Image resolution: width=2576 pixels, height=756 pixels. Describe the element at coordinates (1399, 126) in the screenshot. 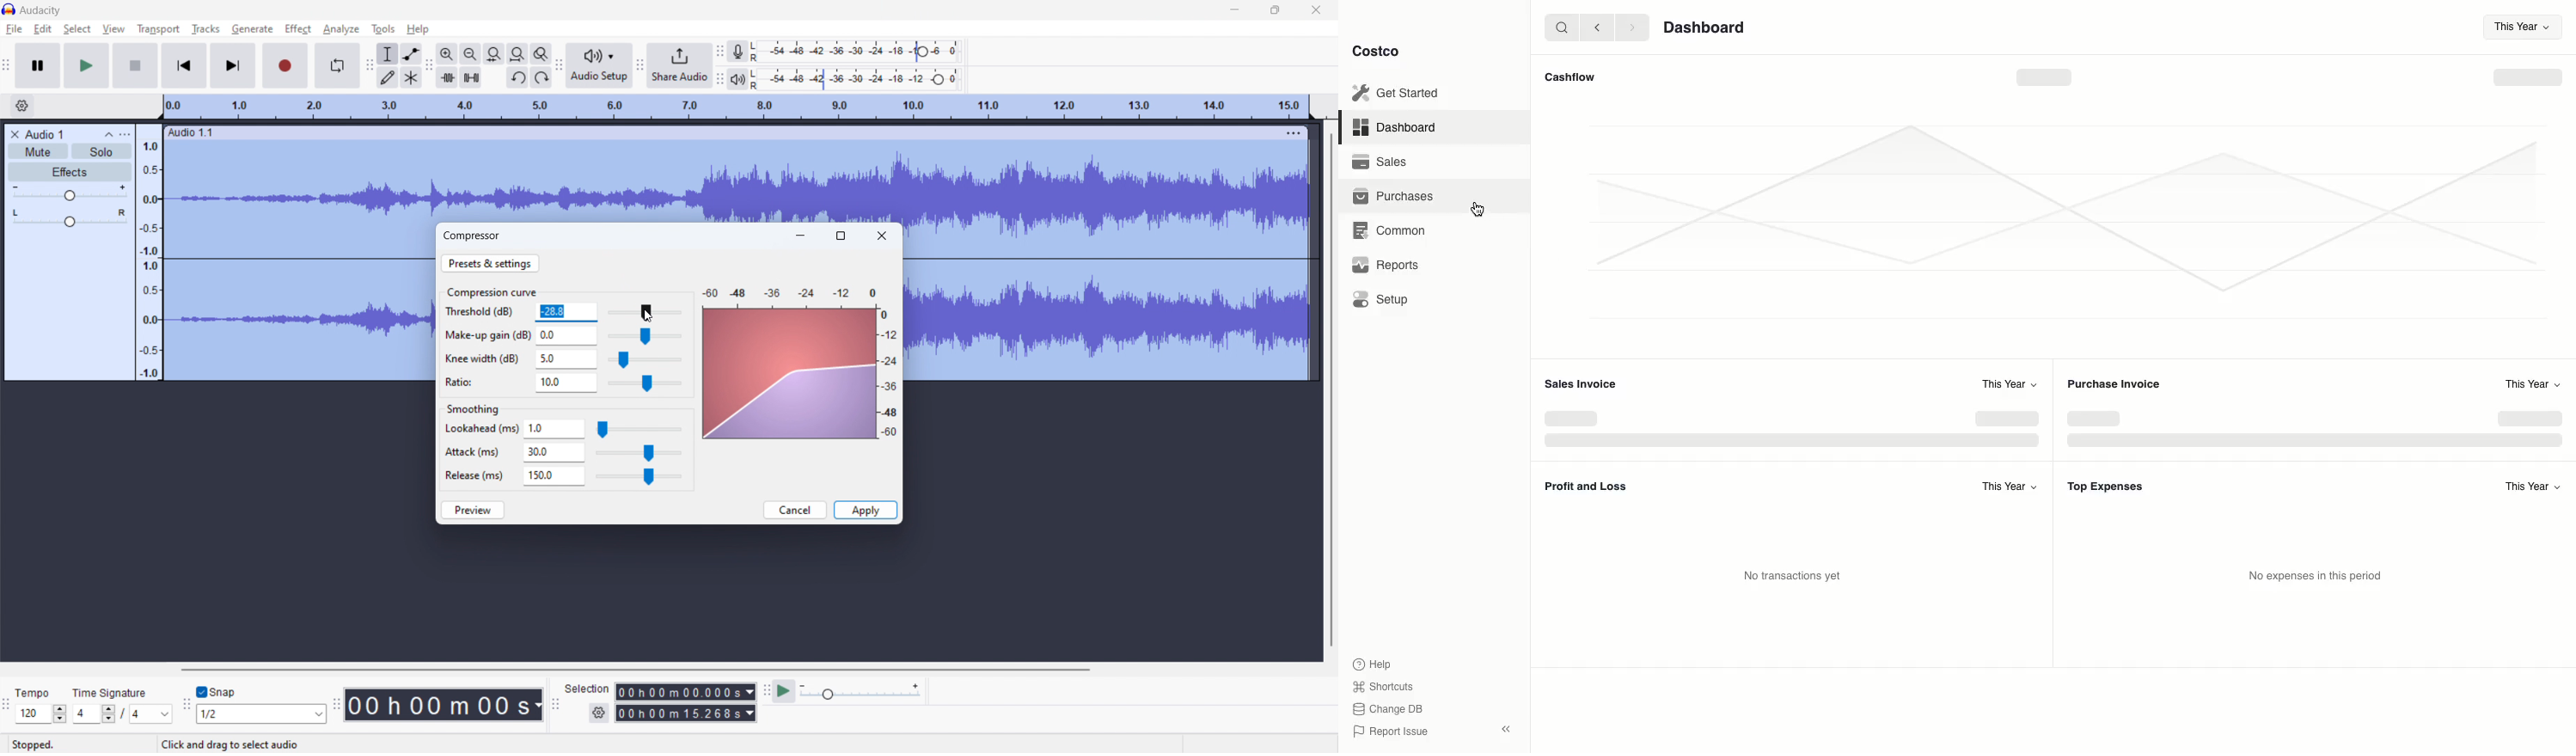

I see `Dashboard` at that location.